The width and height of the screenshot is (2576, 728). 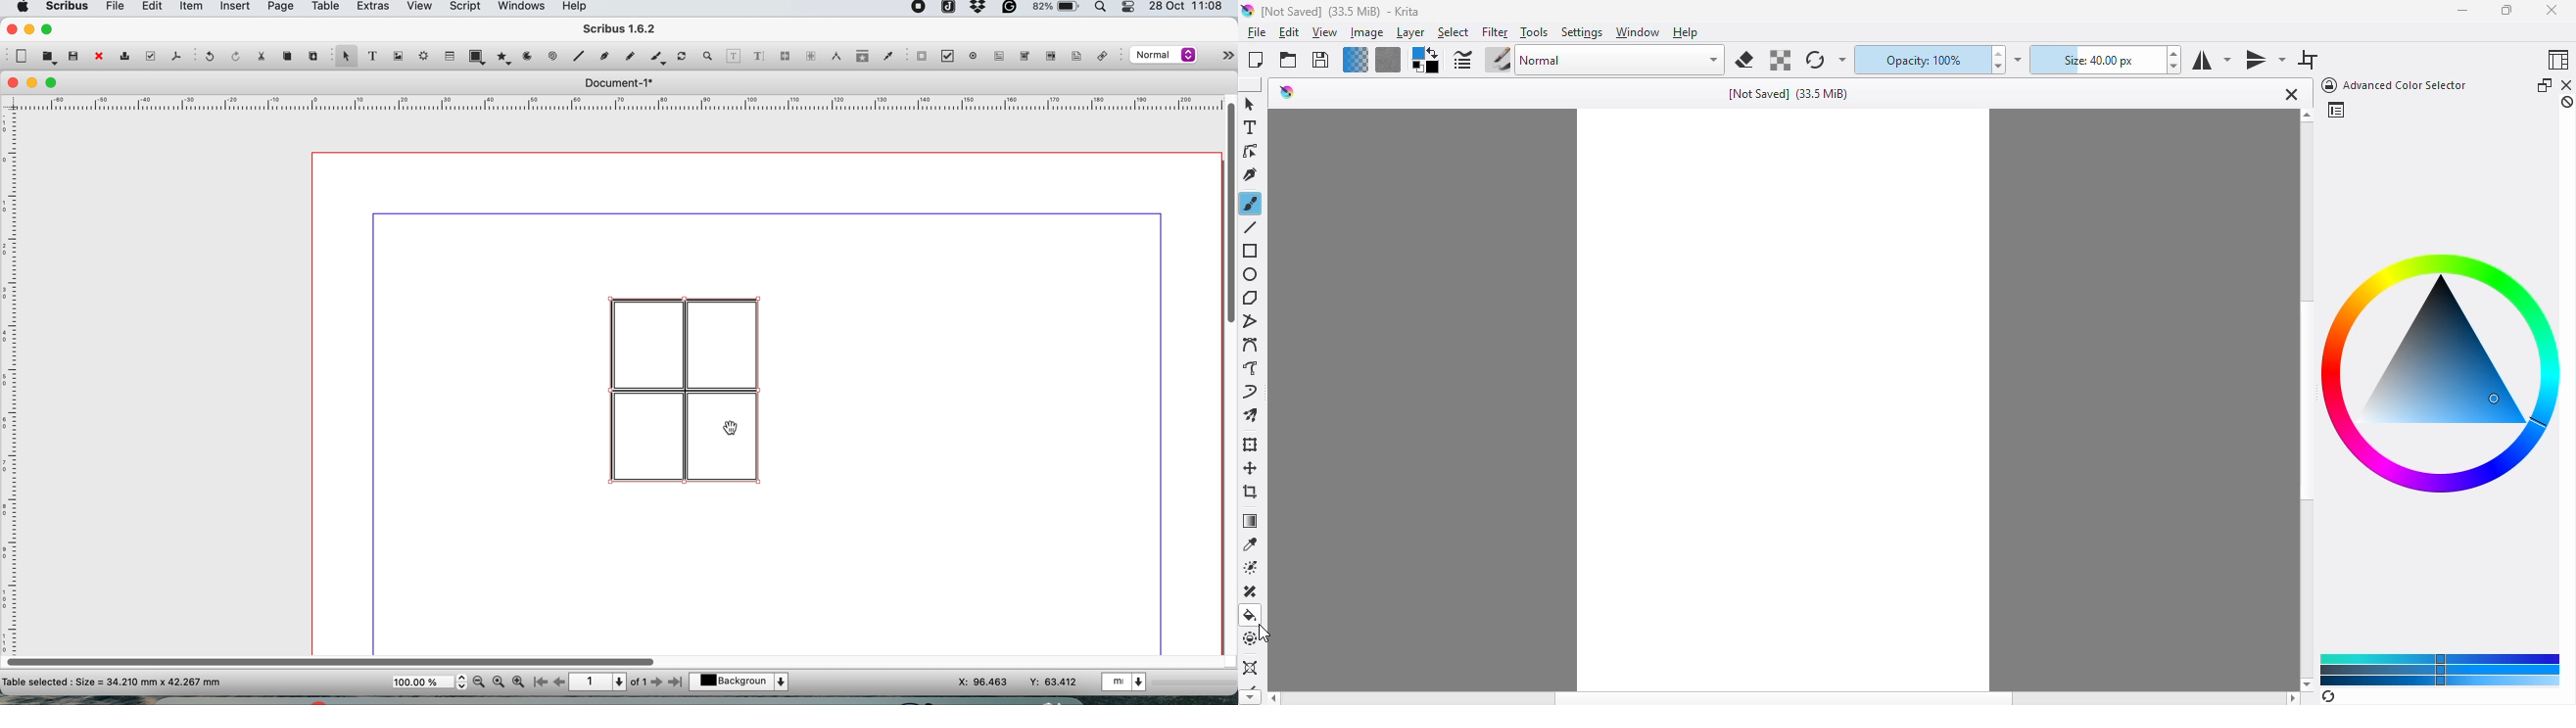 I want to click on cursor, so click(x=1264, y=632).